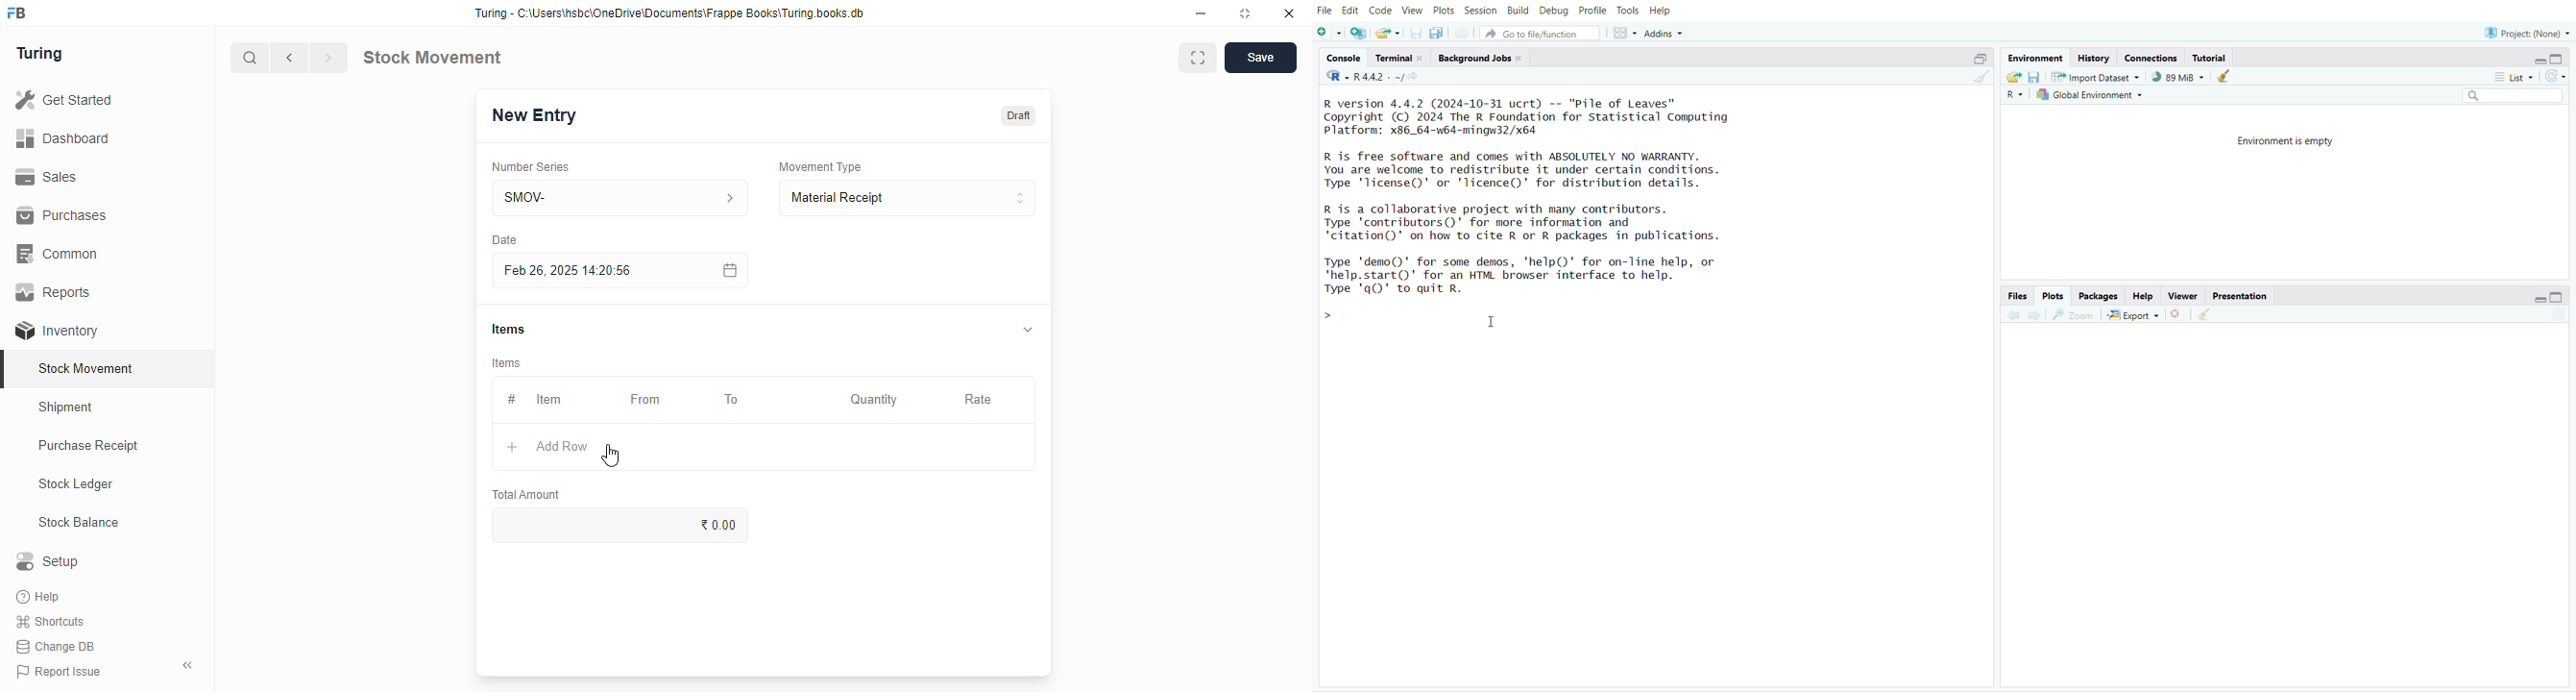 This screenshot has width=2576, height=700. Describe the element at coordinates (2036, 78) in the screenshot. I see `Save workspace as` at that location.